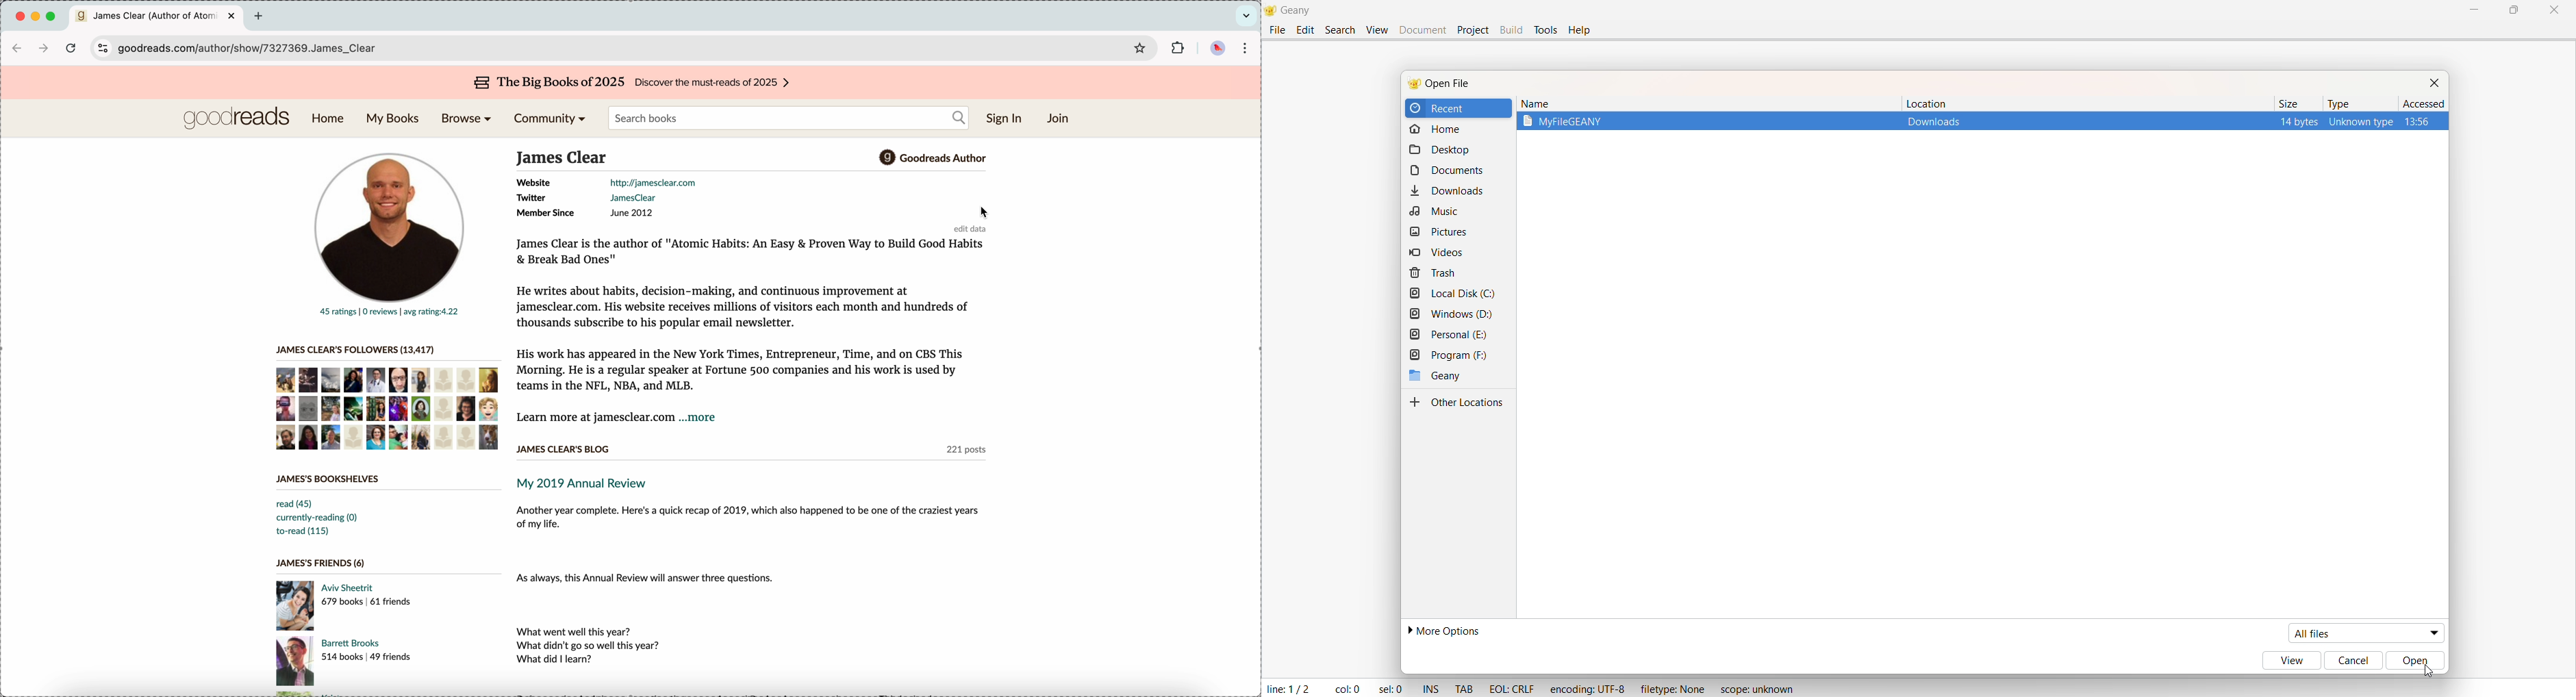  What do you see at coordinates (302, 531) in the screenshot?
I see `to-read (115)` at bounding box center [302, 531].